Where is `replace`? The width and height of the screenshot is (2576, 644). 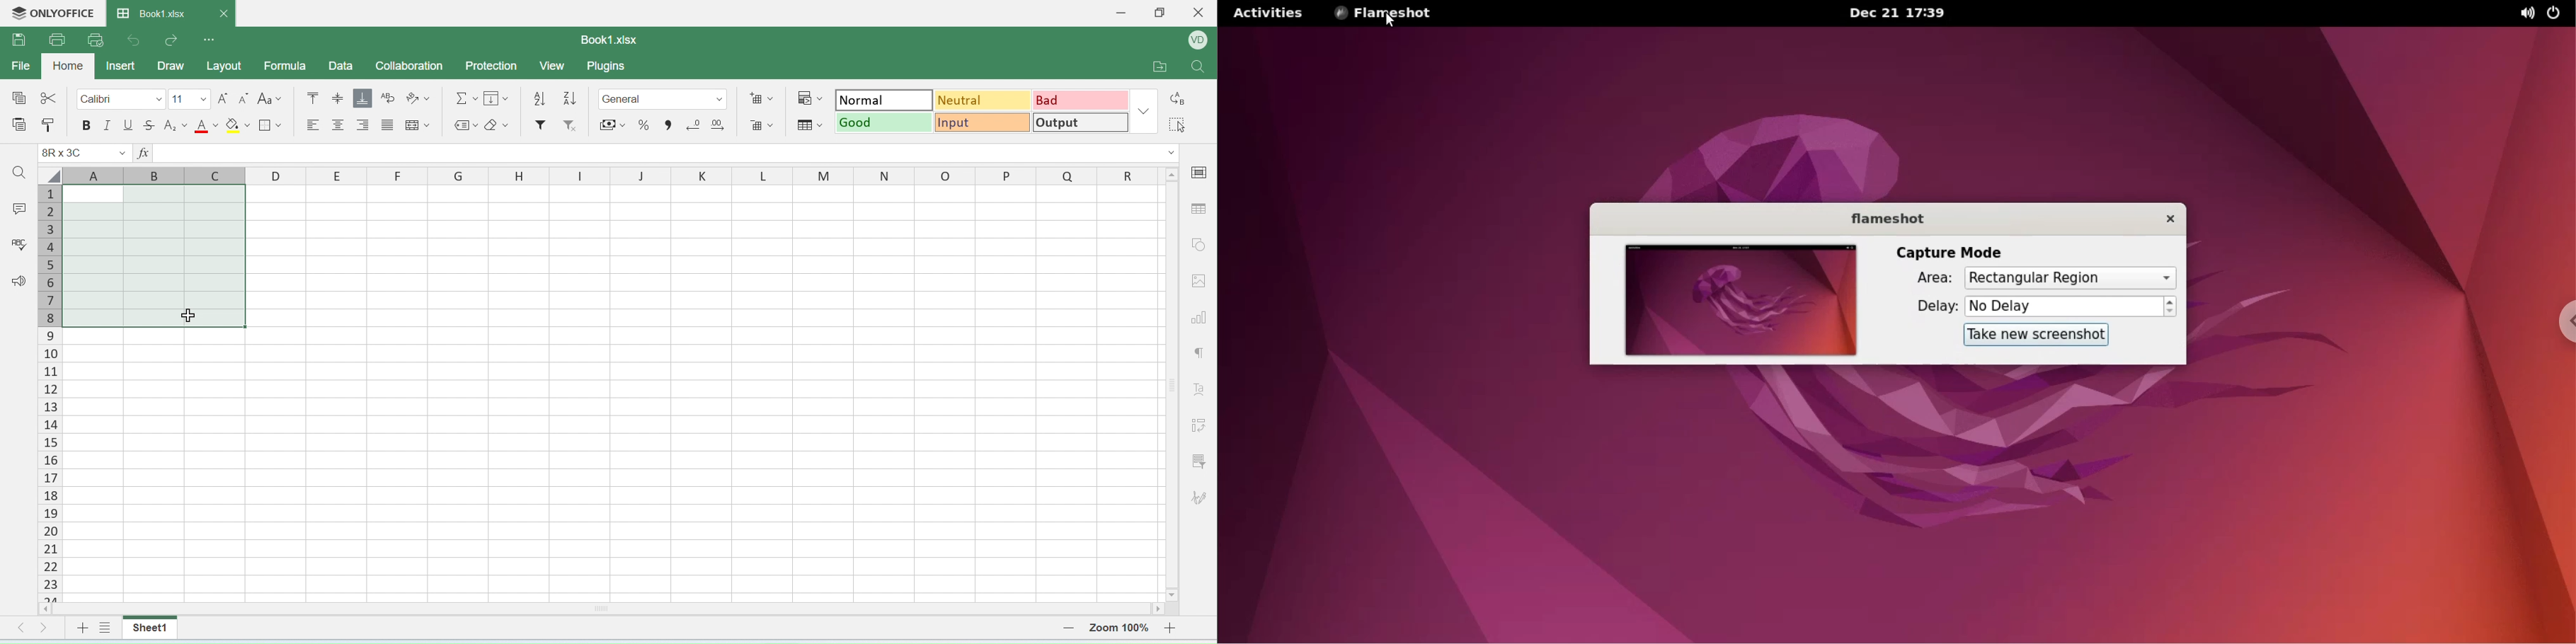 replace is located at coordinates (1180, 100).